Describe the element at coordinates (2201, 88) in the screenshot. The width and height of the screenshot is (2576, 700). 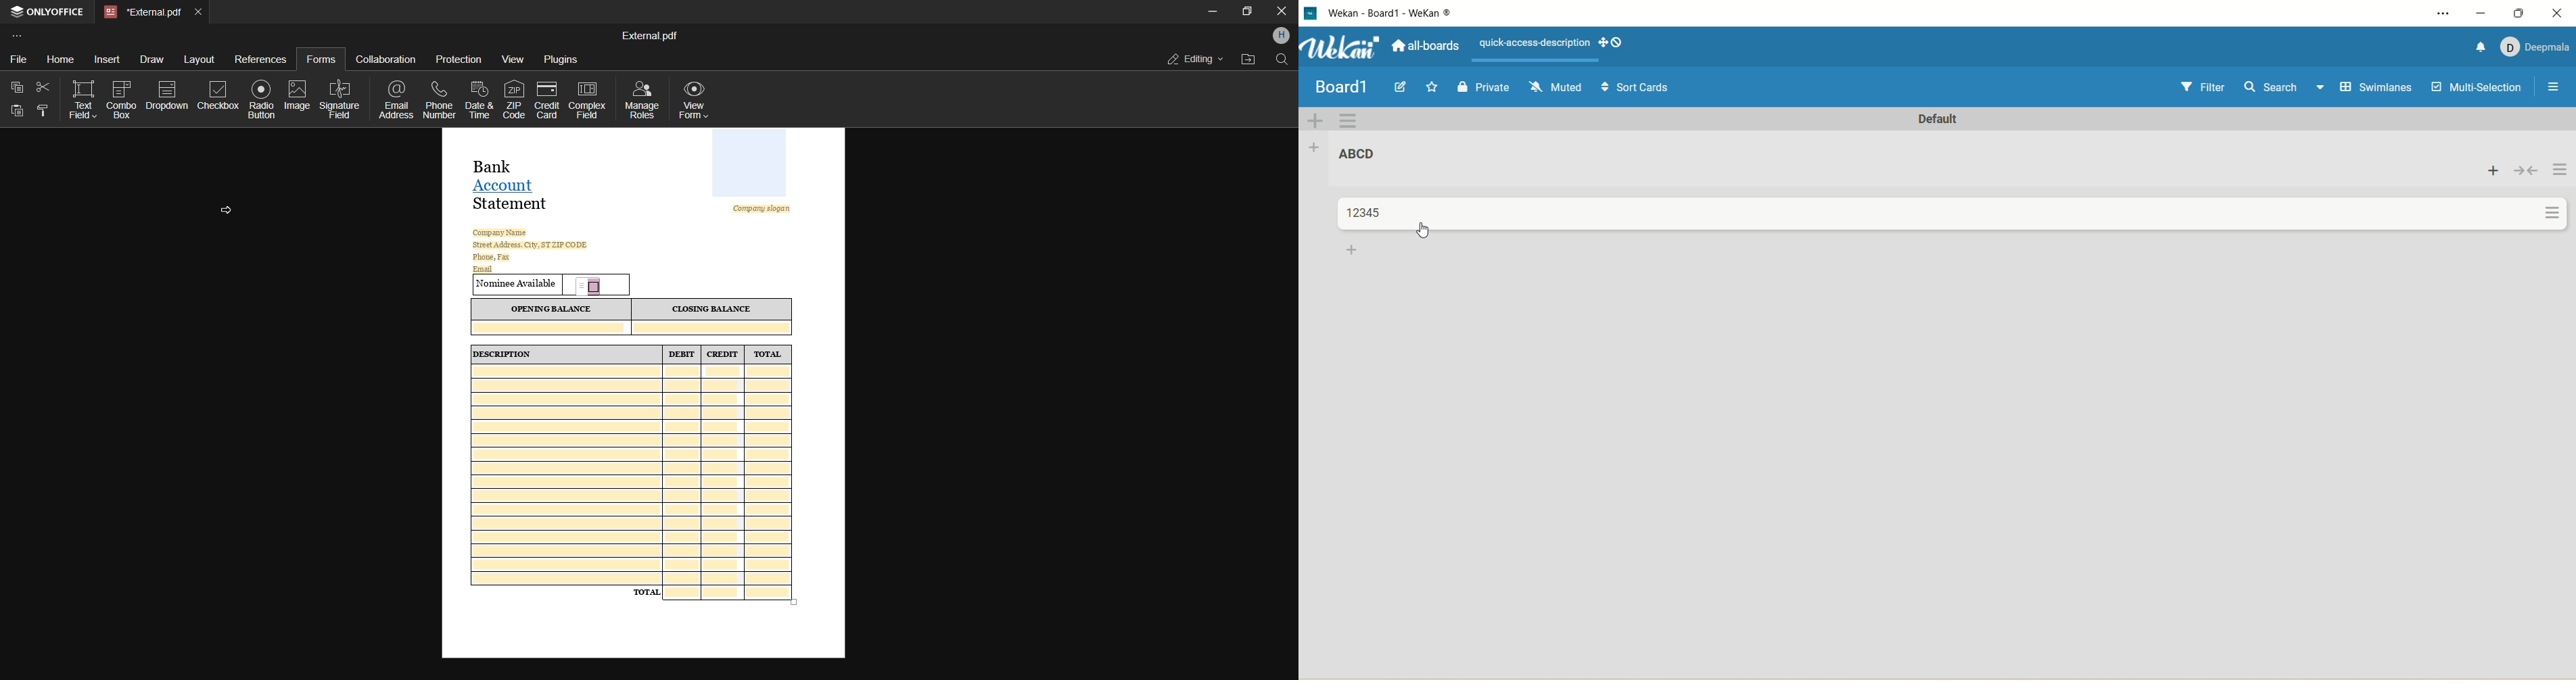
I see `filter` at that location.